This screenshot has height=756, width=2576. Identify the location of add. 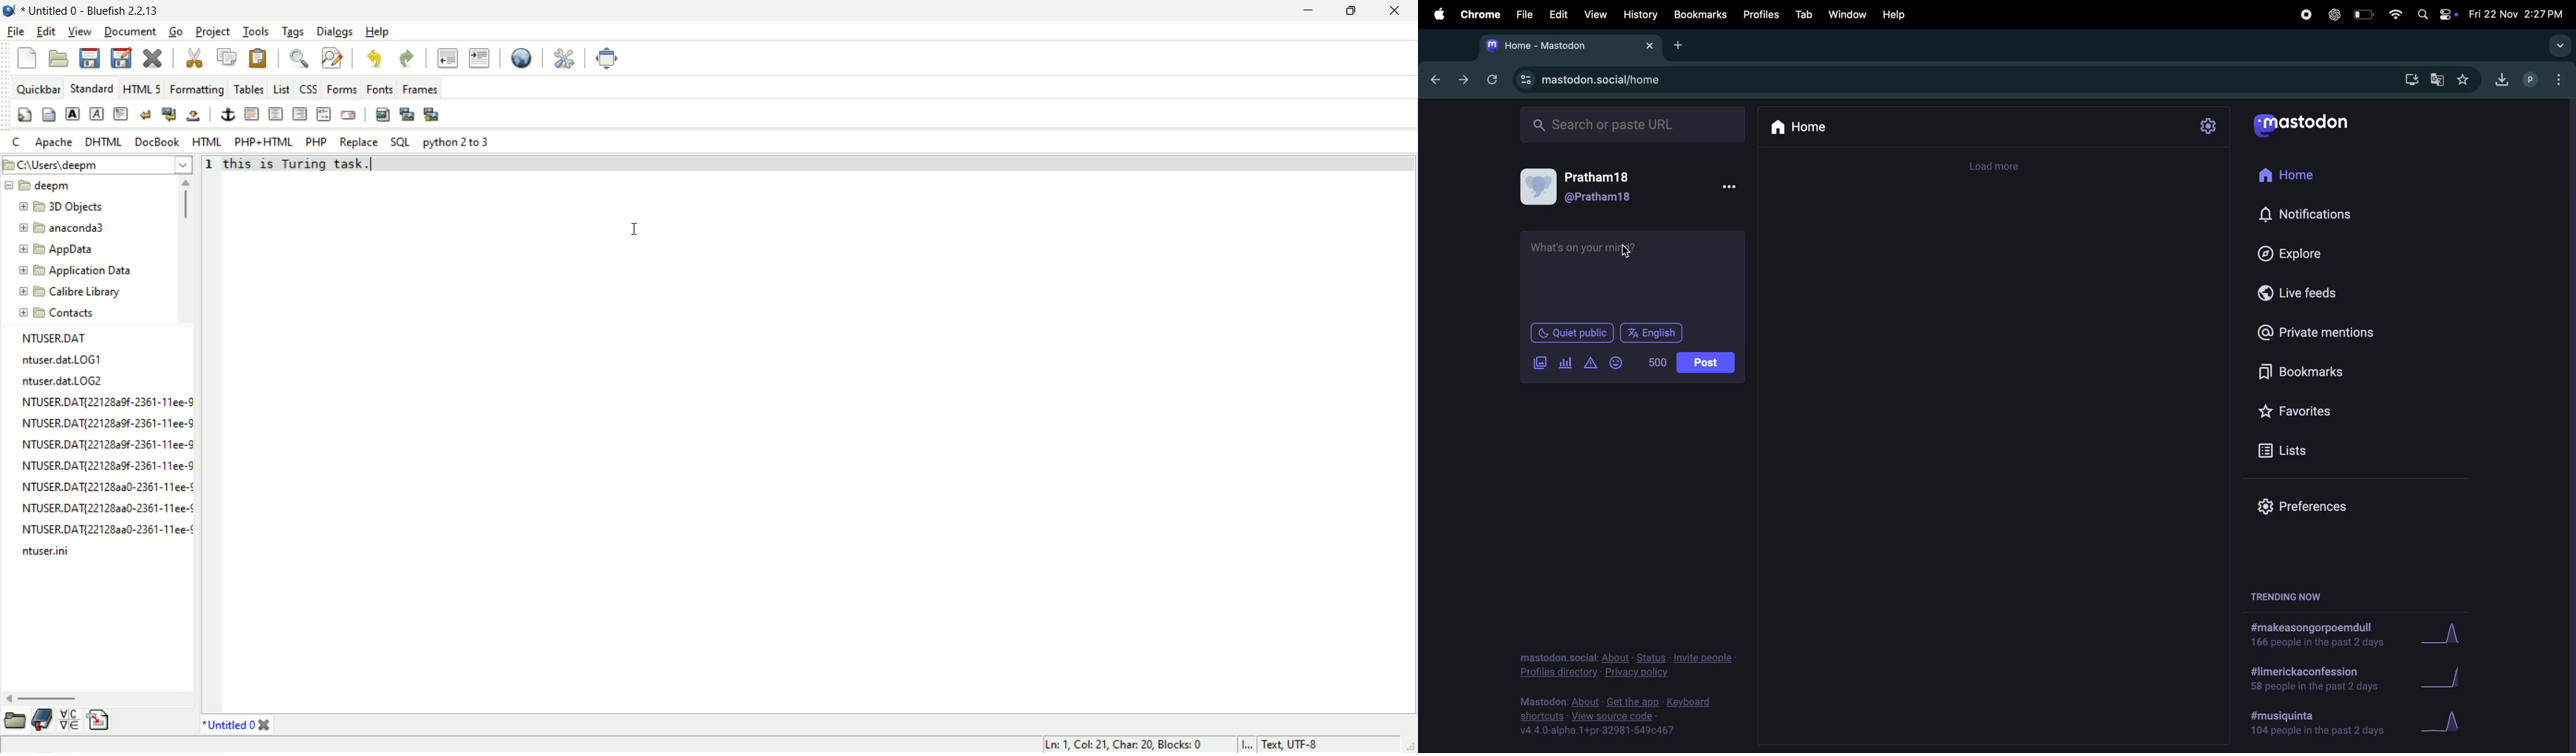
(1684, 45).